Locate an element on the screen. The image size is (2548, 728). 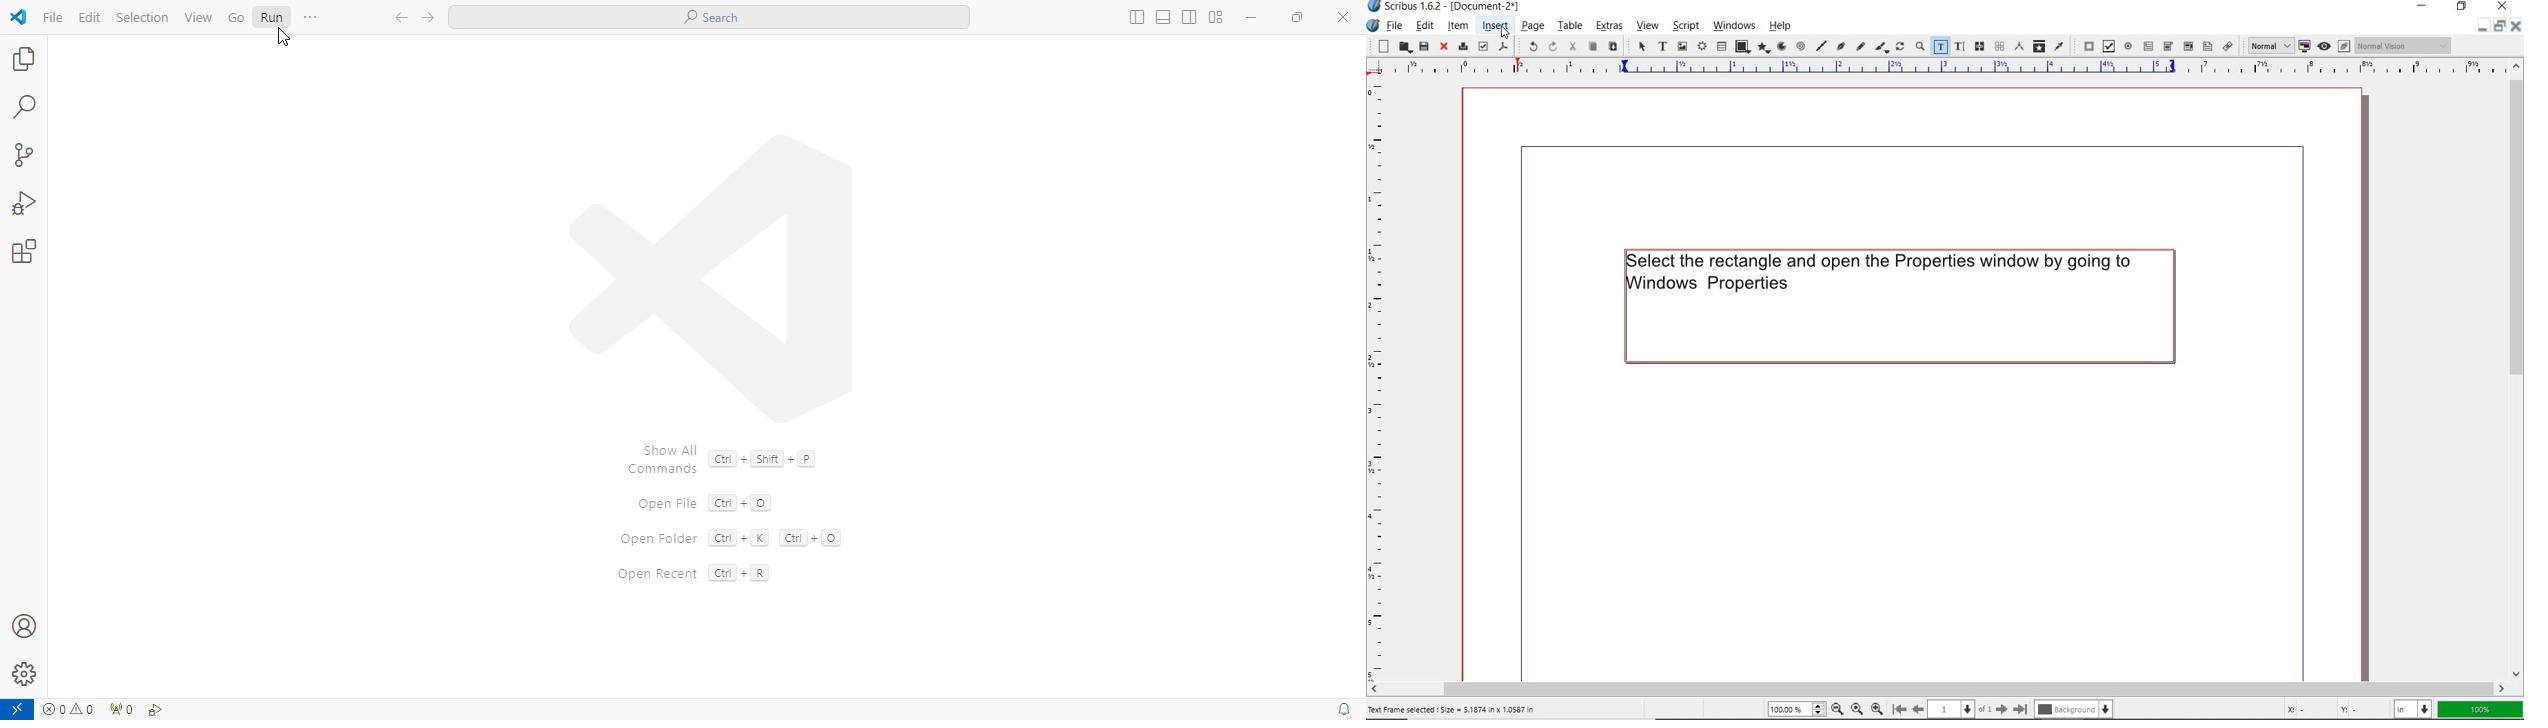
preflight verifier is located at coordinates (1483, 46).